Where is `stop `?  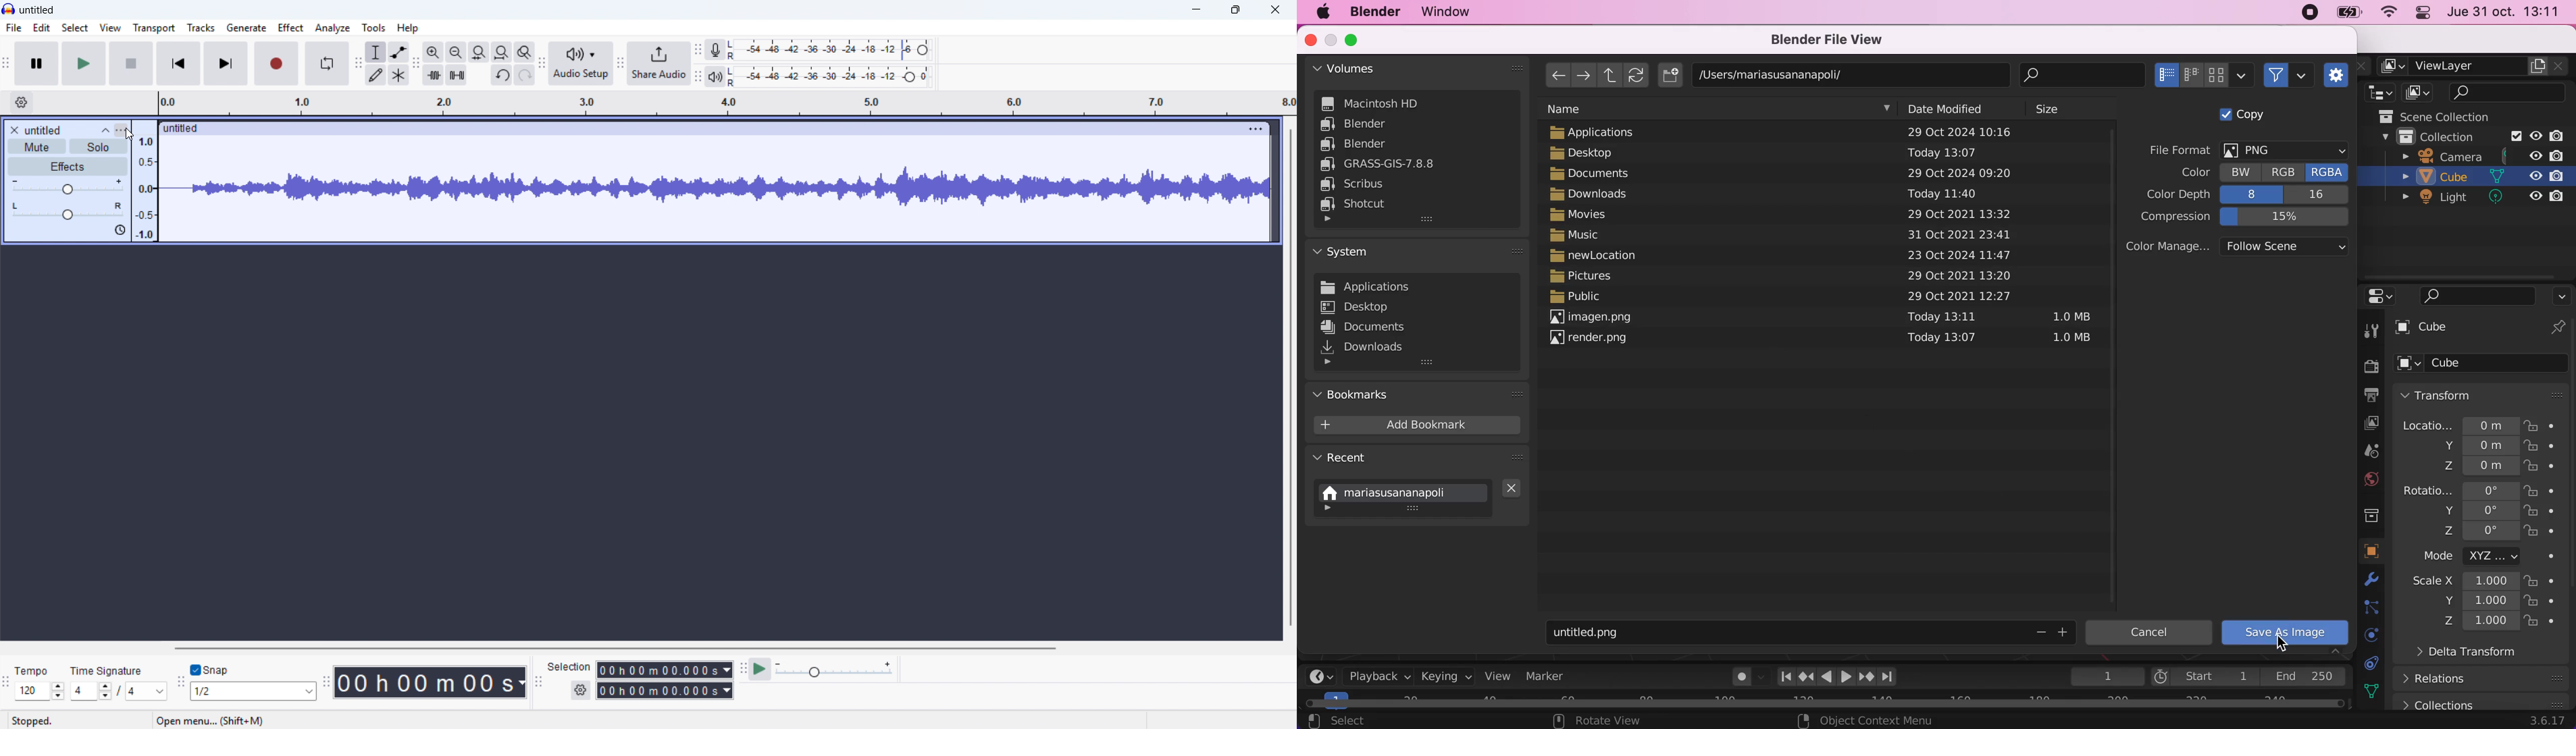 stop  is located at coordinates (131, 64).